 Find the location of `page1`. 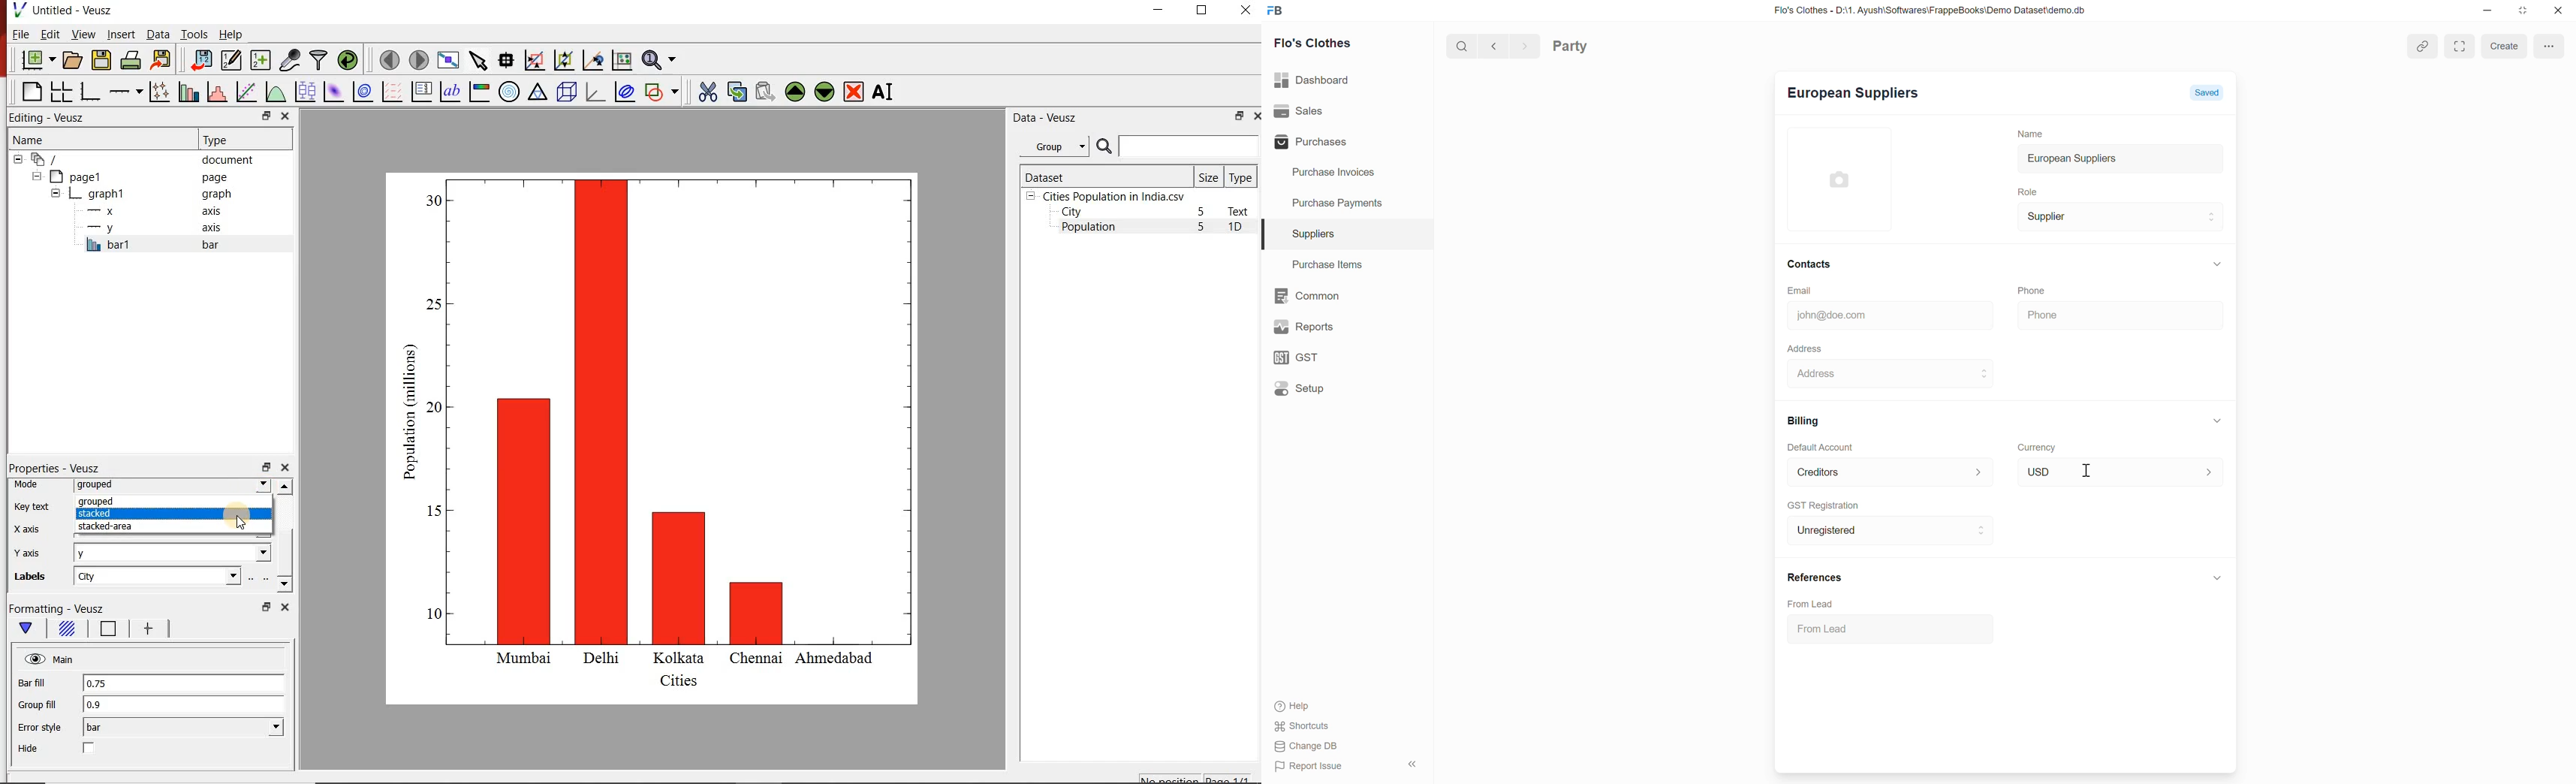

page1 is located at coordinates (134, 176).